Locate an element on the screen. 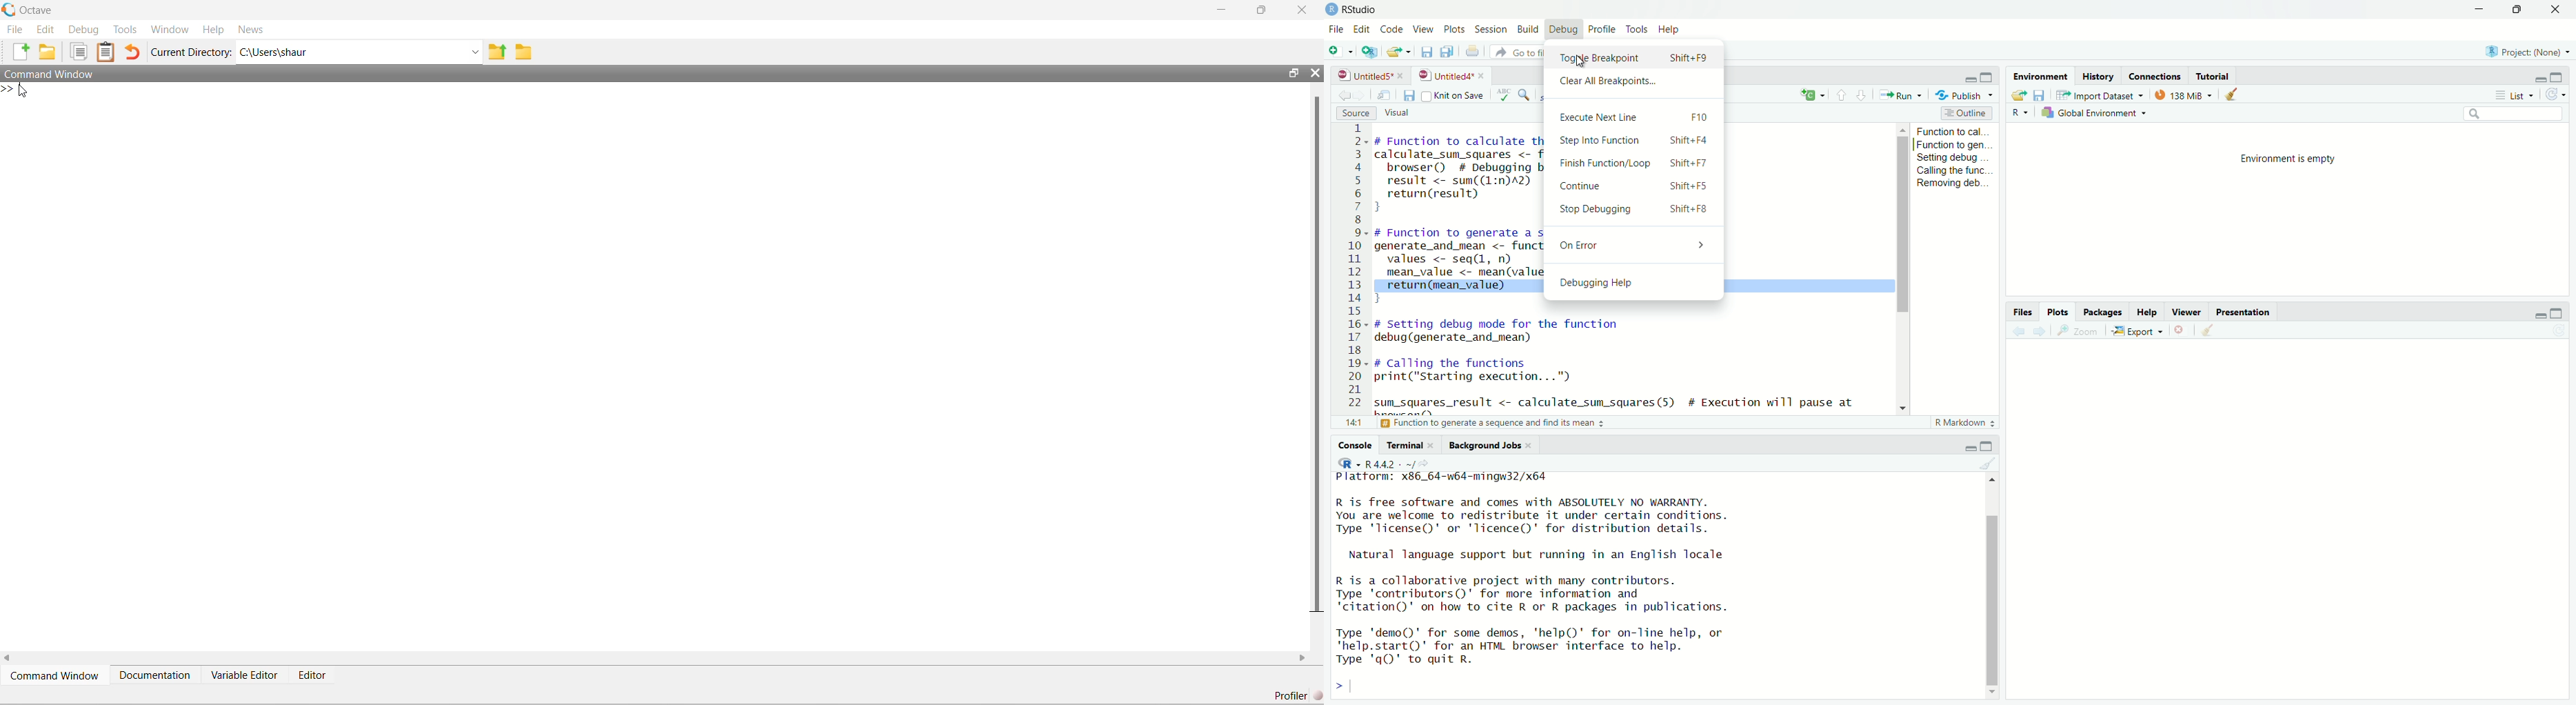 This screenshot has width=2576, height=728. minimize is located at coordinates (2536, 78).